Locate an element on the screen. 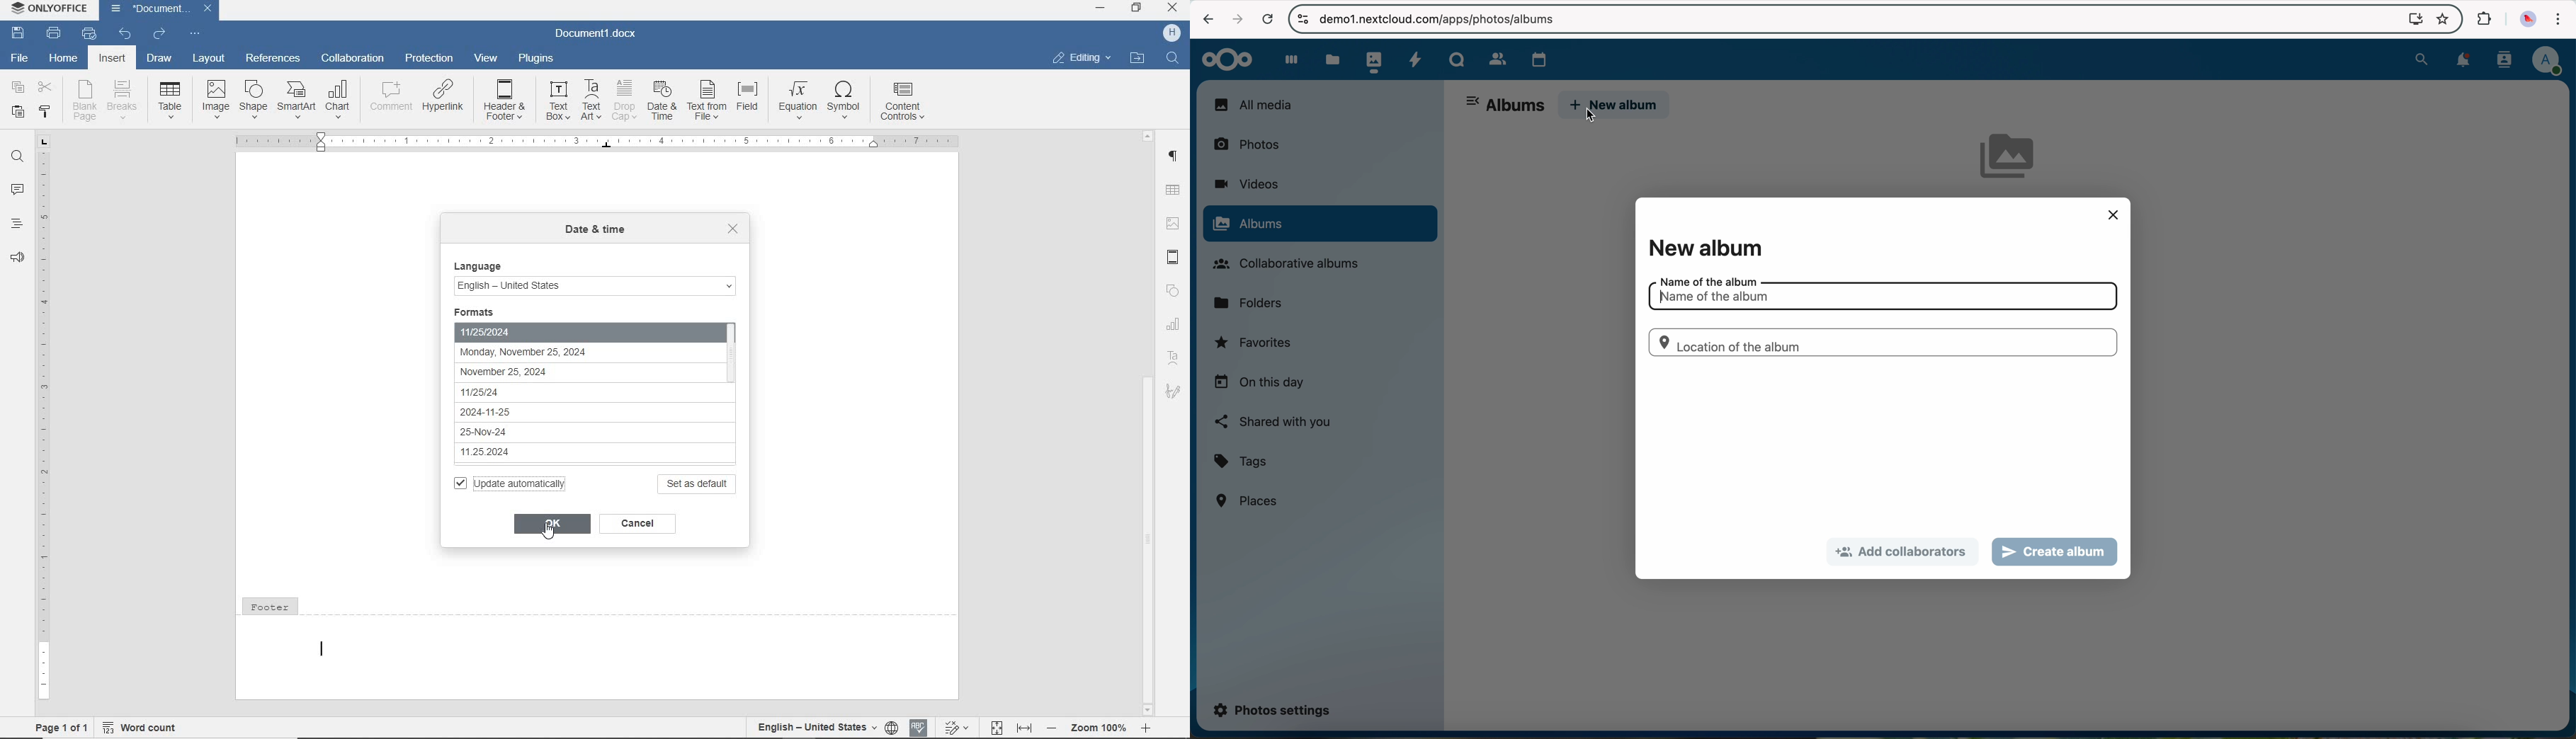  Monday, November 25, 2024 is located at coordinates (550, 353).